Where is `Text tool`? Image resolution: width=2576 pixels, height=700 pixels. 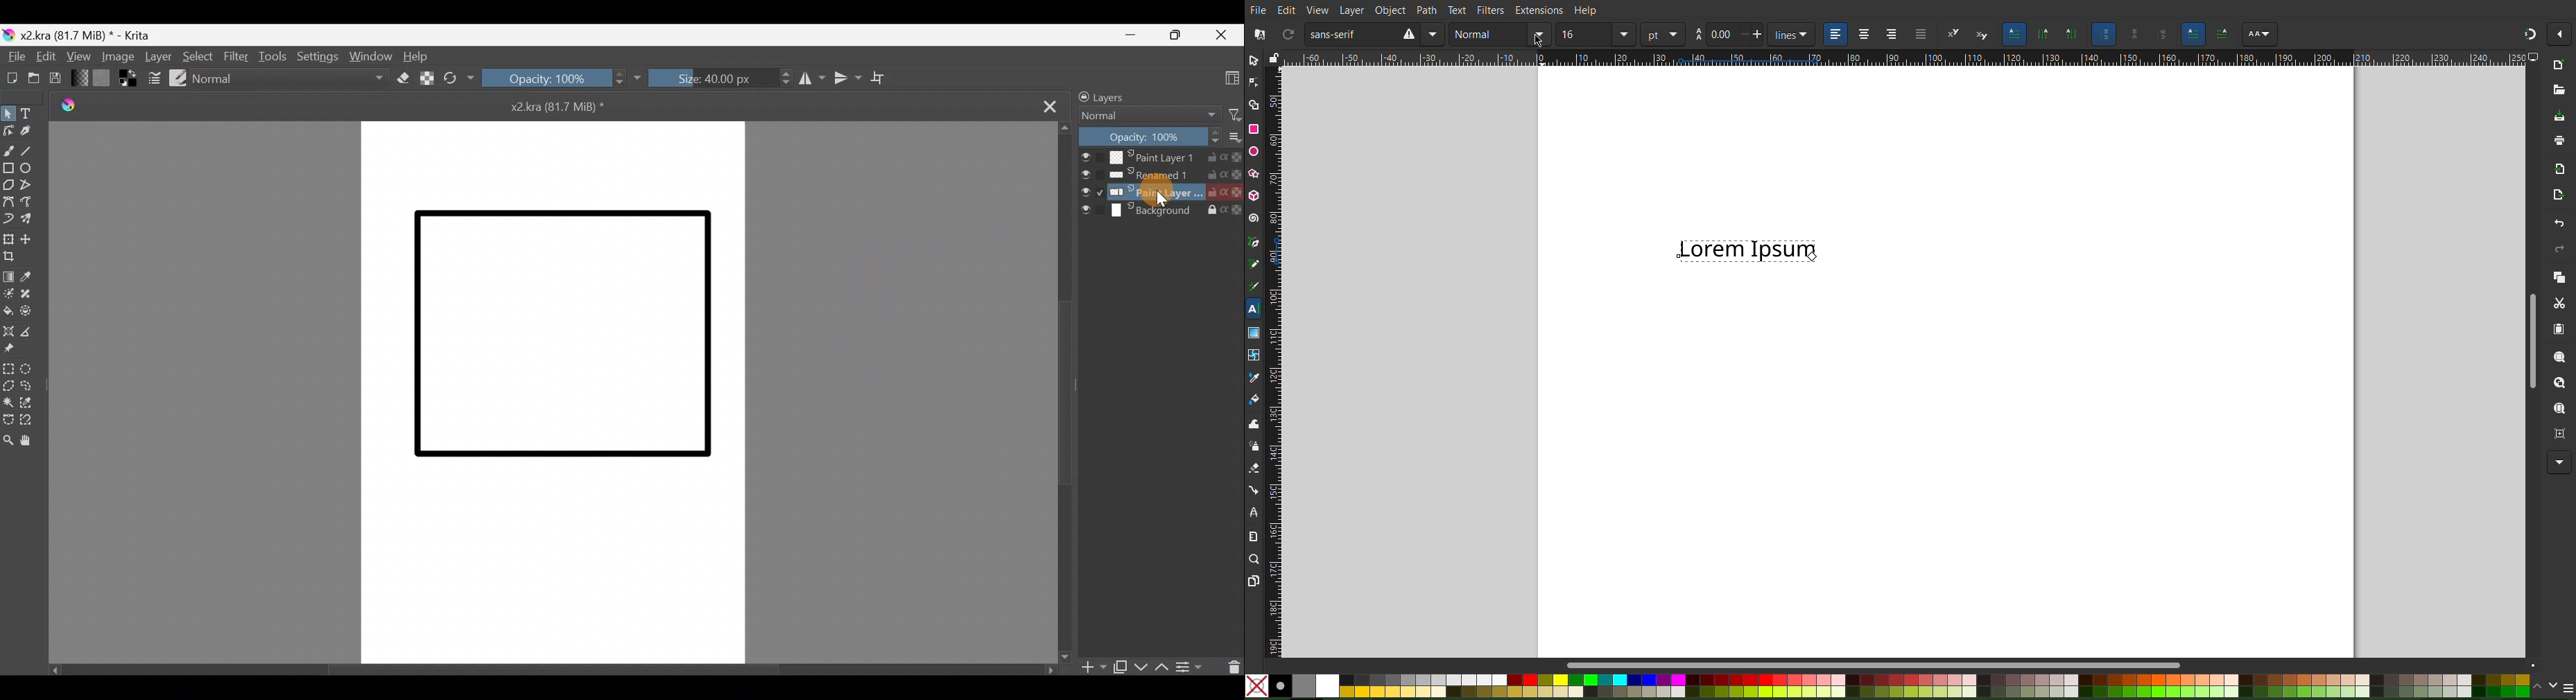 Text tool is located at coordinates (30, 113).